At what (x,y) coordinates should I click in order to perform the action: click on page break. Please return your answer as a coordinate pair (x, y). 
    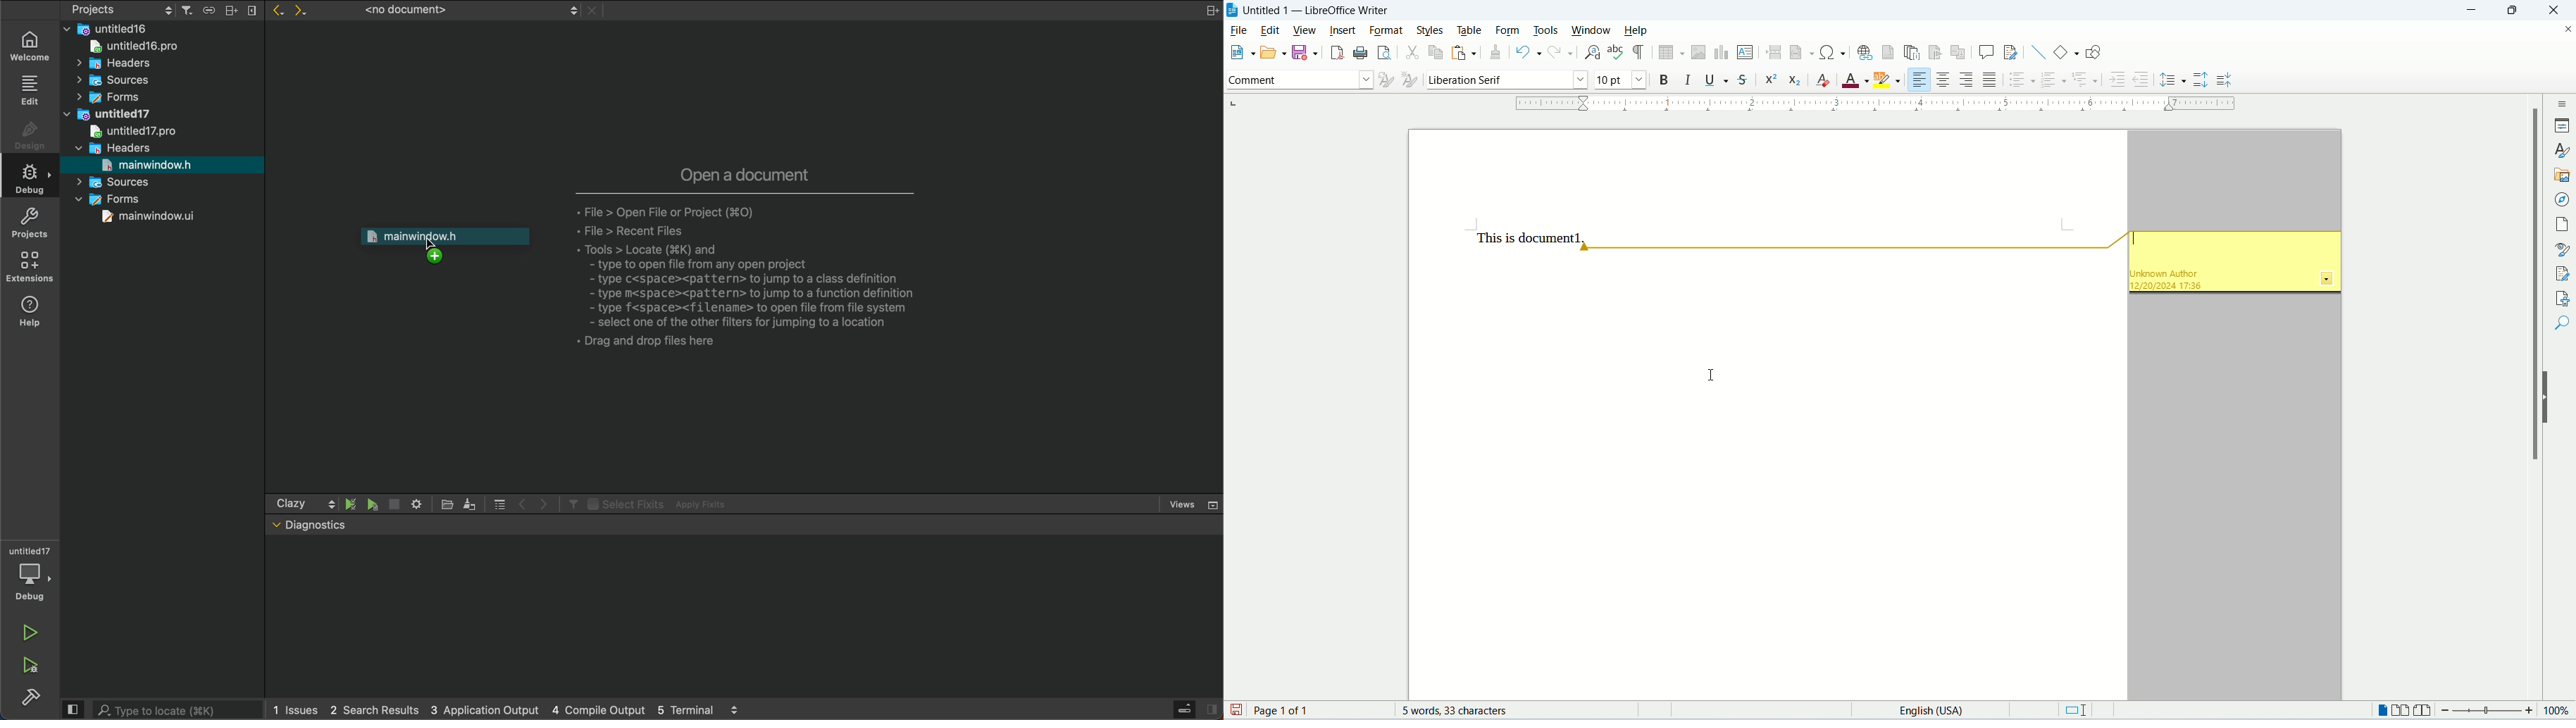
    Looking at the image, I should click on (1774, 51).